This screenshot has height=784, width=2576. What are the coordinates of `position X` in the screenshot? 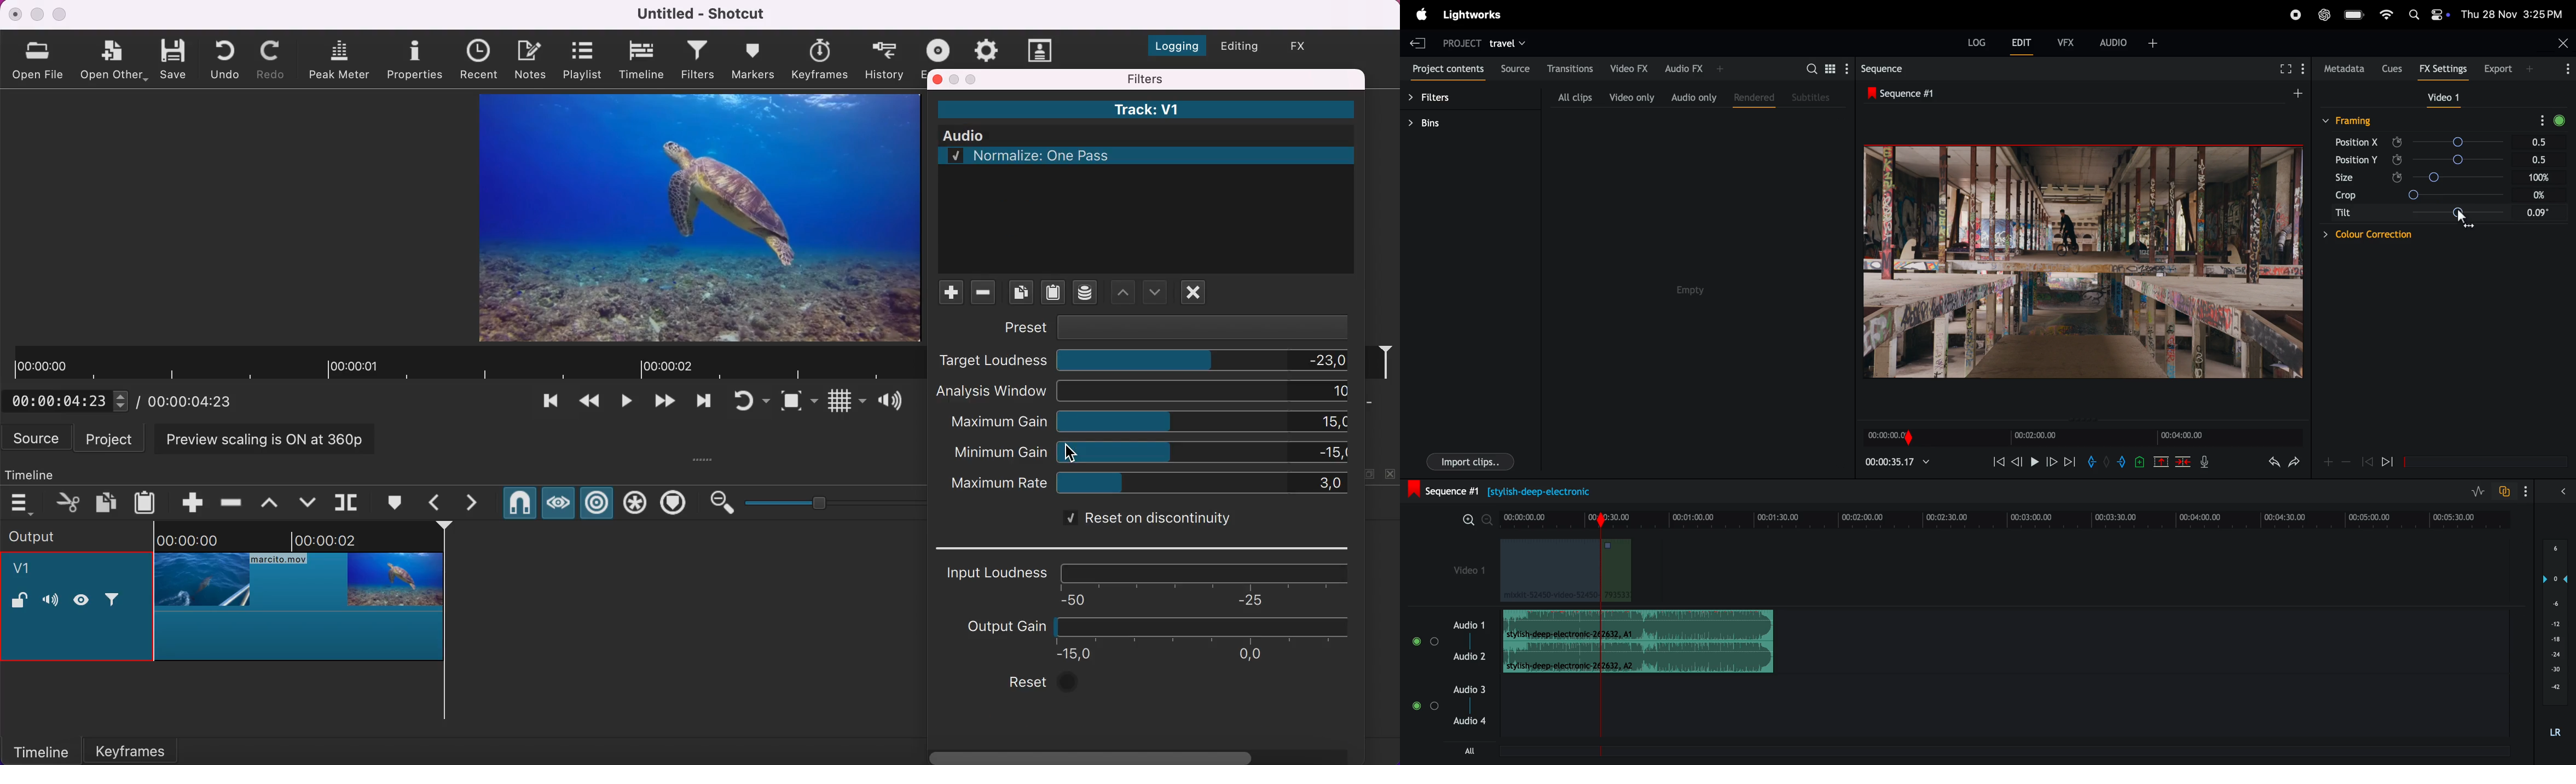 It's located at (2357, 143).